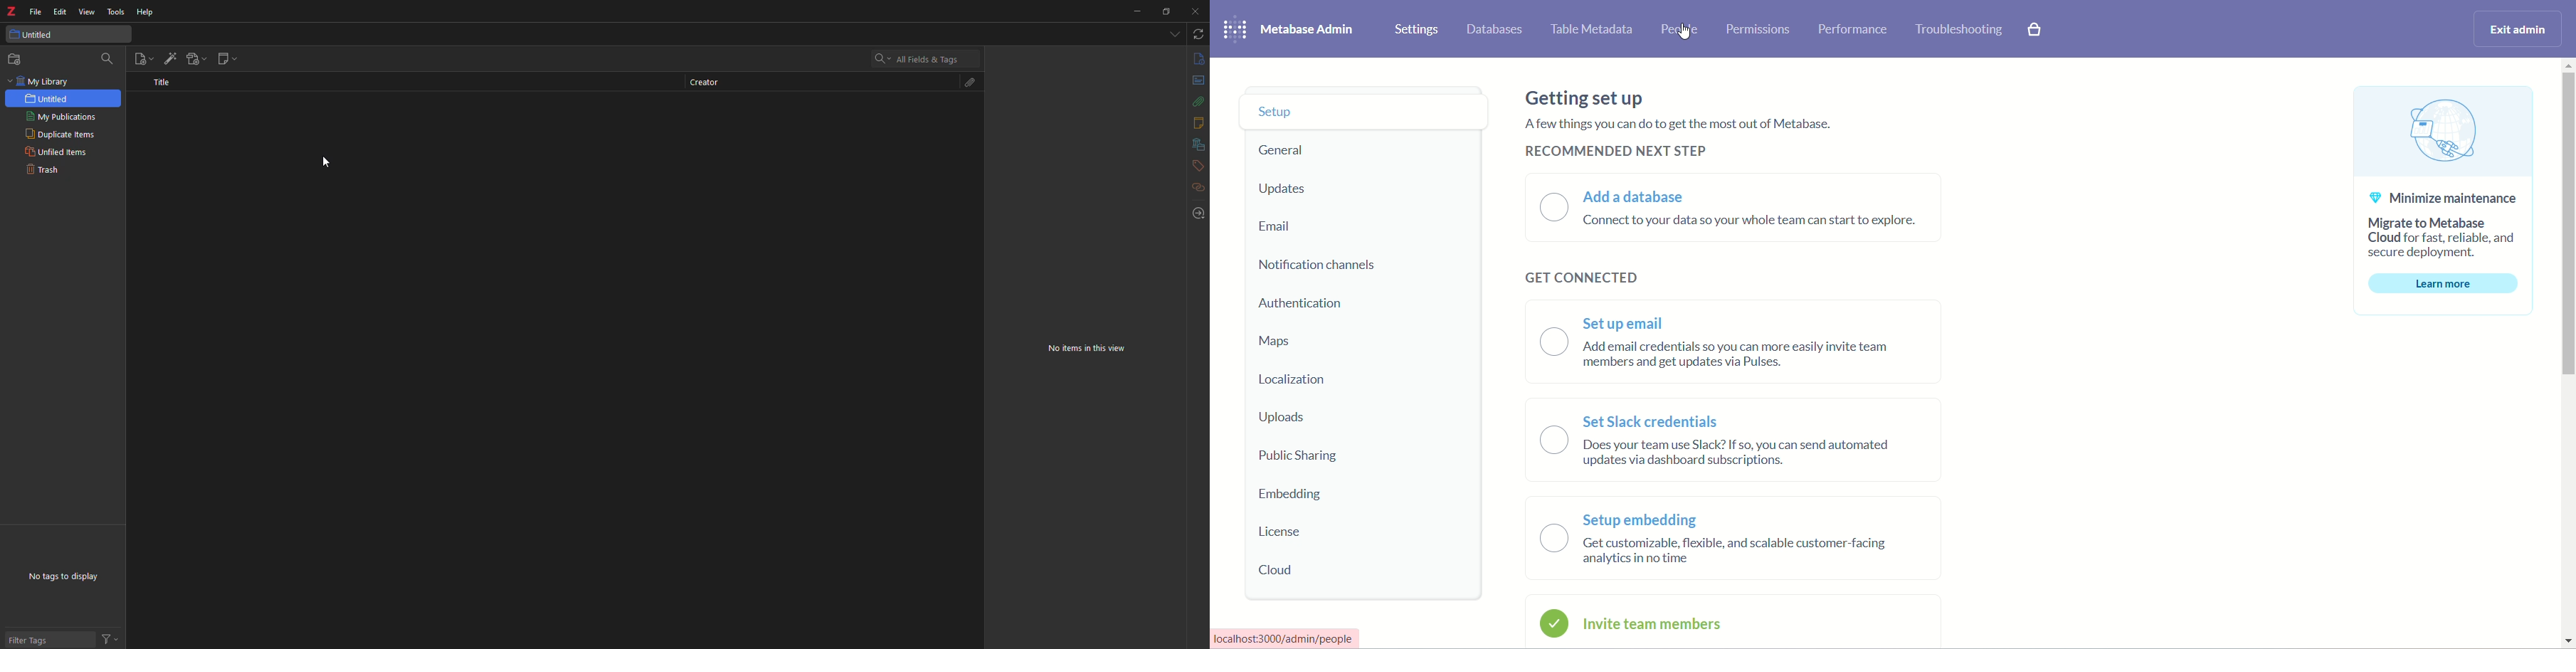 The height and width of the screenshot is (672, 2576). I want to click on locate, so click(1197, 215).